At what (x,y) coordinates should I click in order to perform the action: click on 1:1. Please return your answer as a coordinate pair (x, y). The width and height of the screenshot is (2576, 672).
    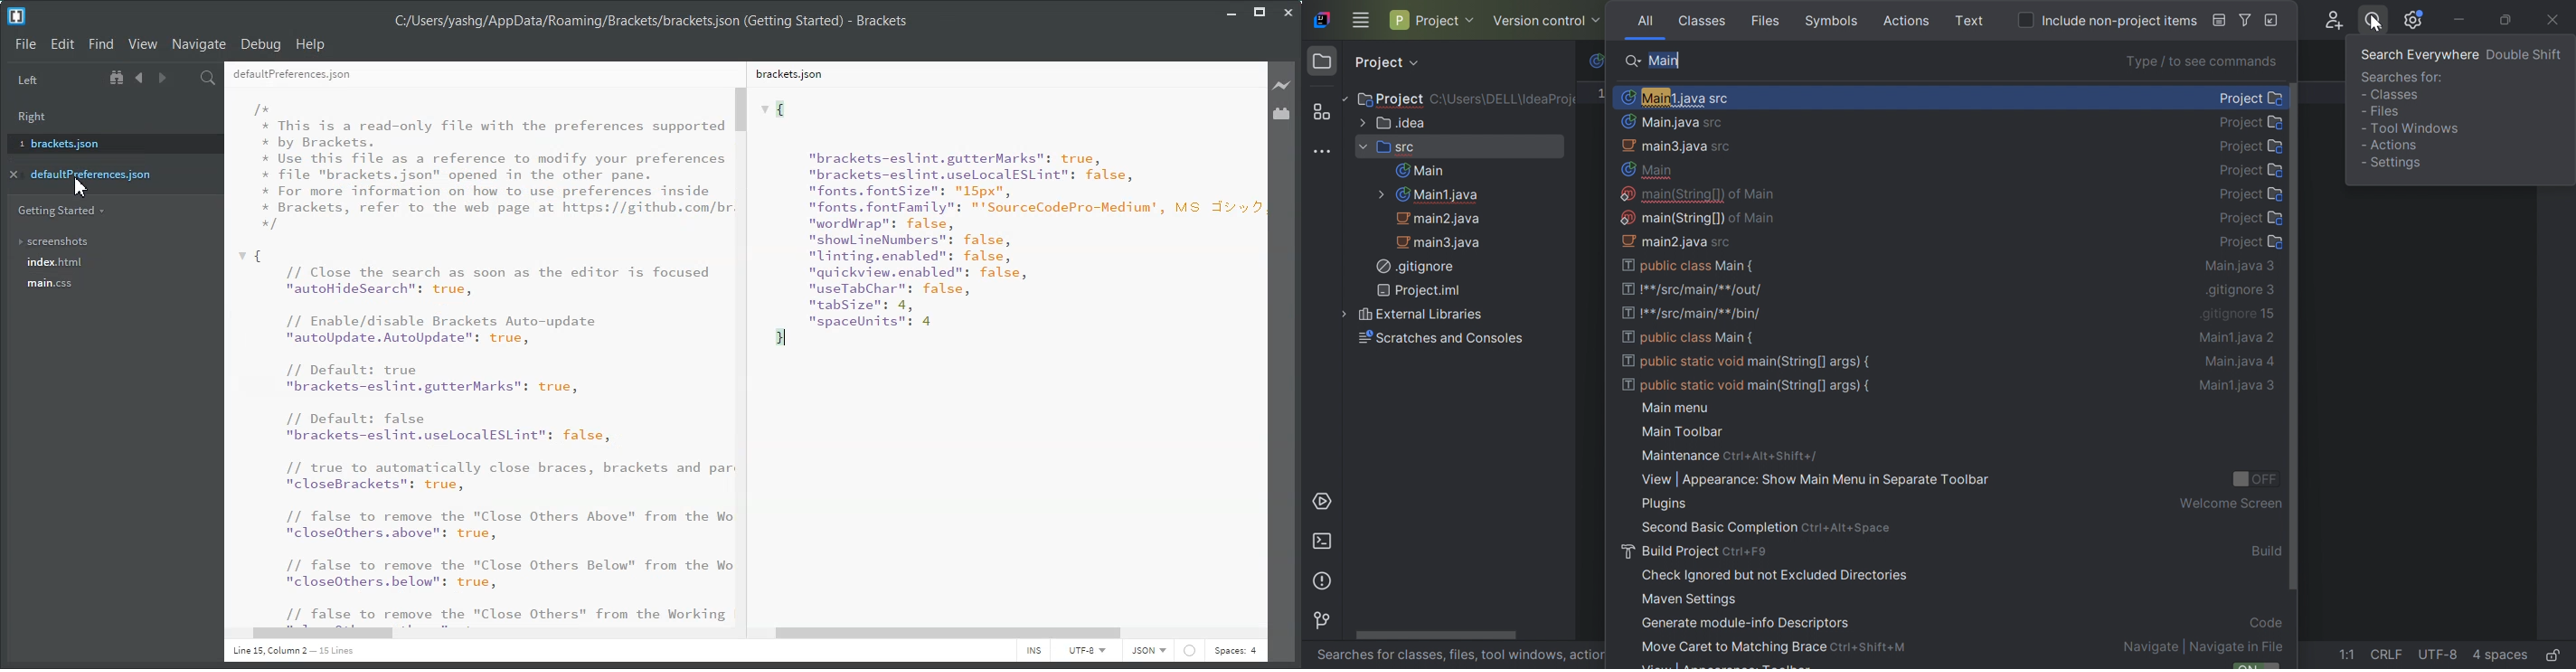
    Looking at the image, I should click on (2348, 655).